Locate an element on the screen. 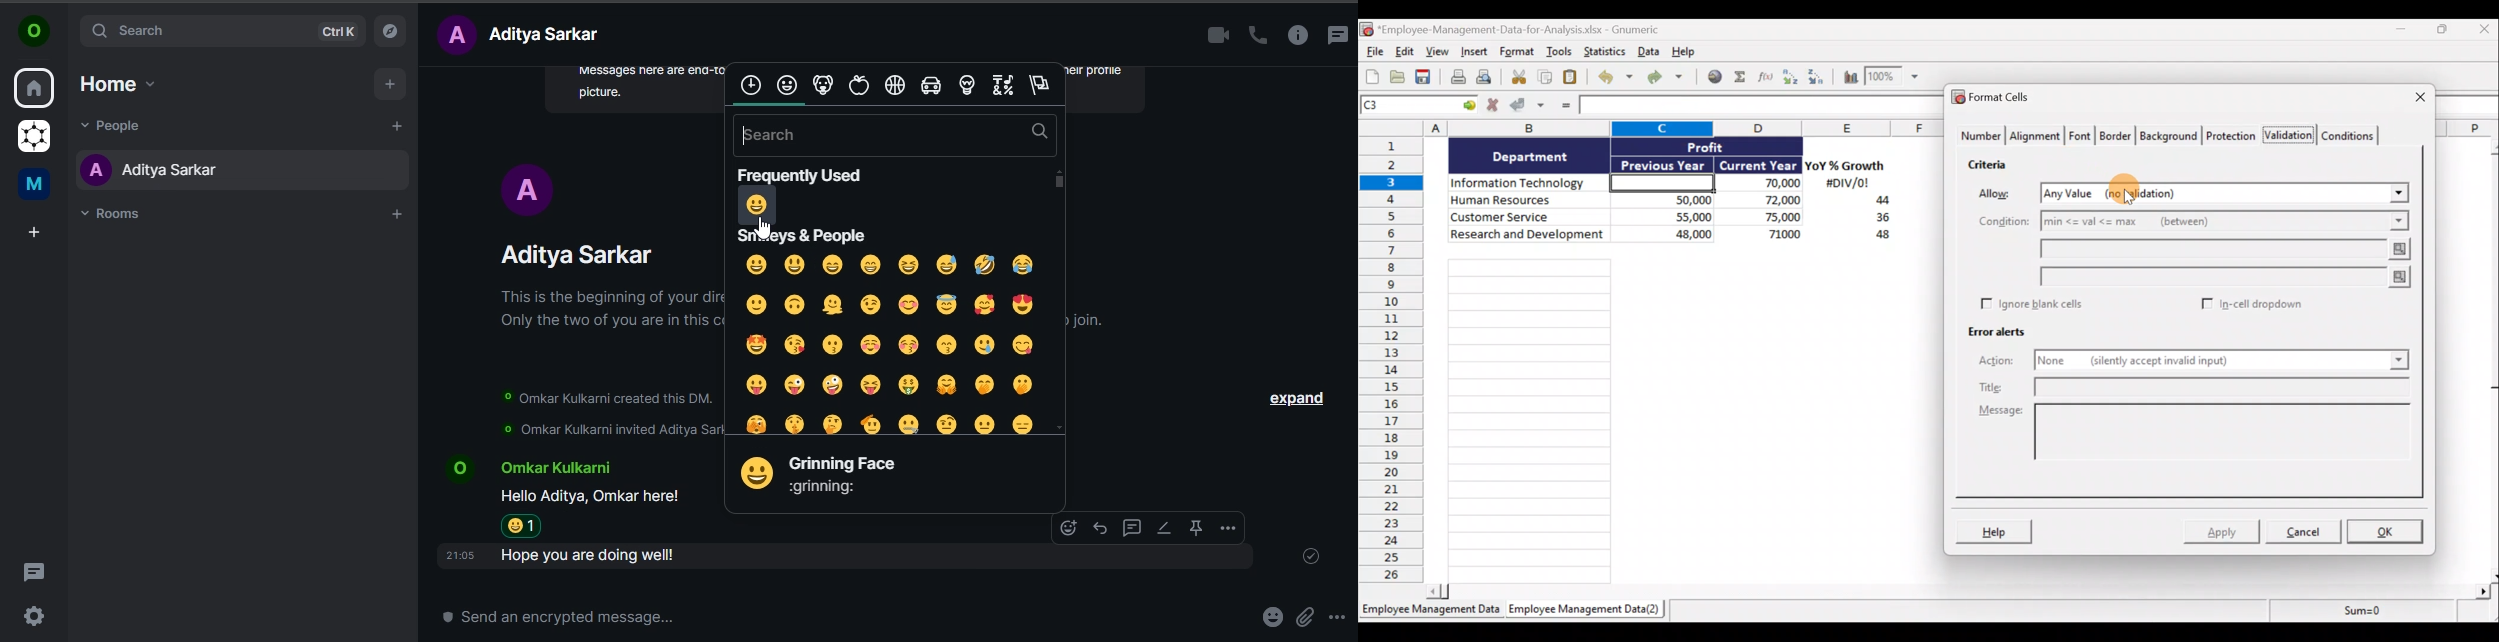 Image resolution: width=2520 pixels, height=644 pixels. Sort ascending is located at coordinates (1790, 77).